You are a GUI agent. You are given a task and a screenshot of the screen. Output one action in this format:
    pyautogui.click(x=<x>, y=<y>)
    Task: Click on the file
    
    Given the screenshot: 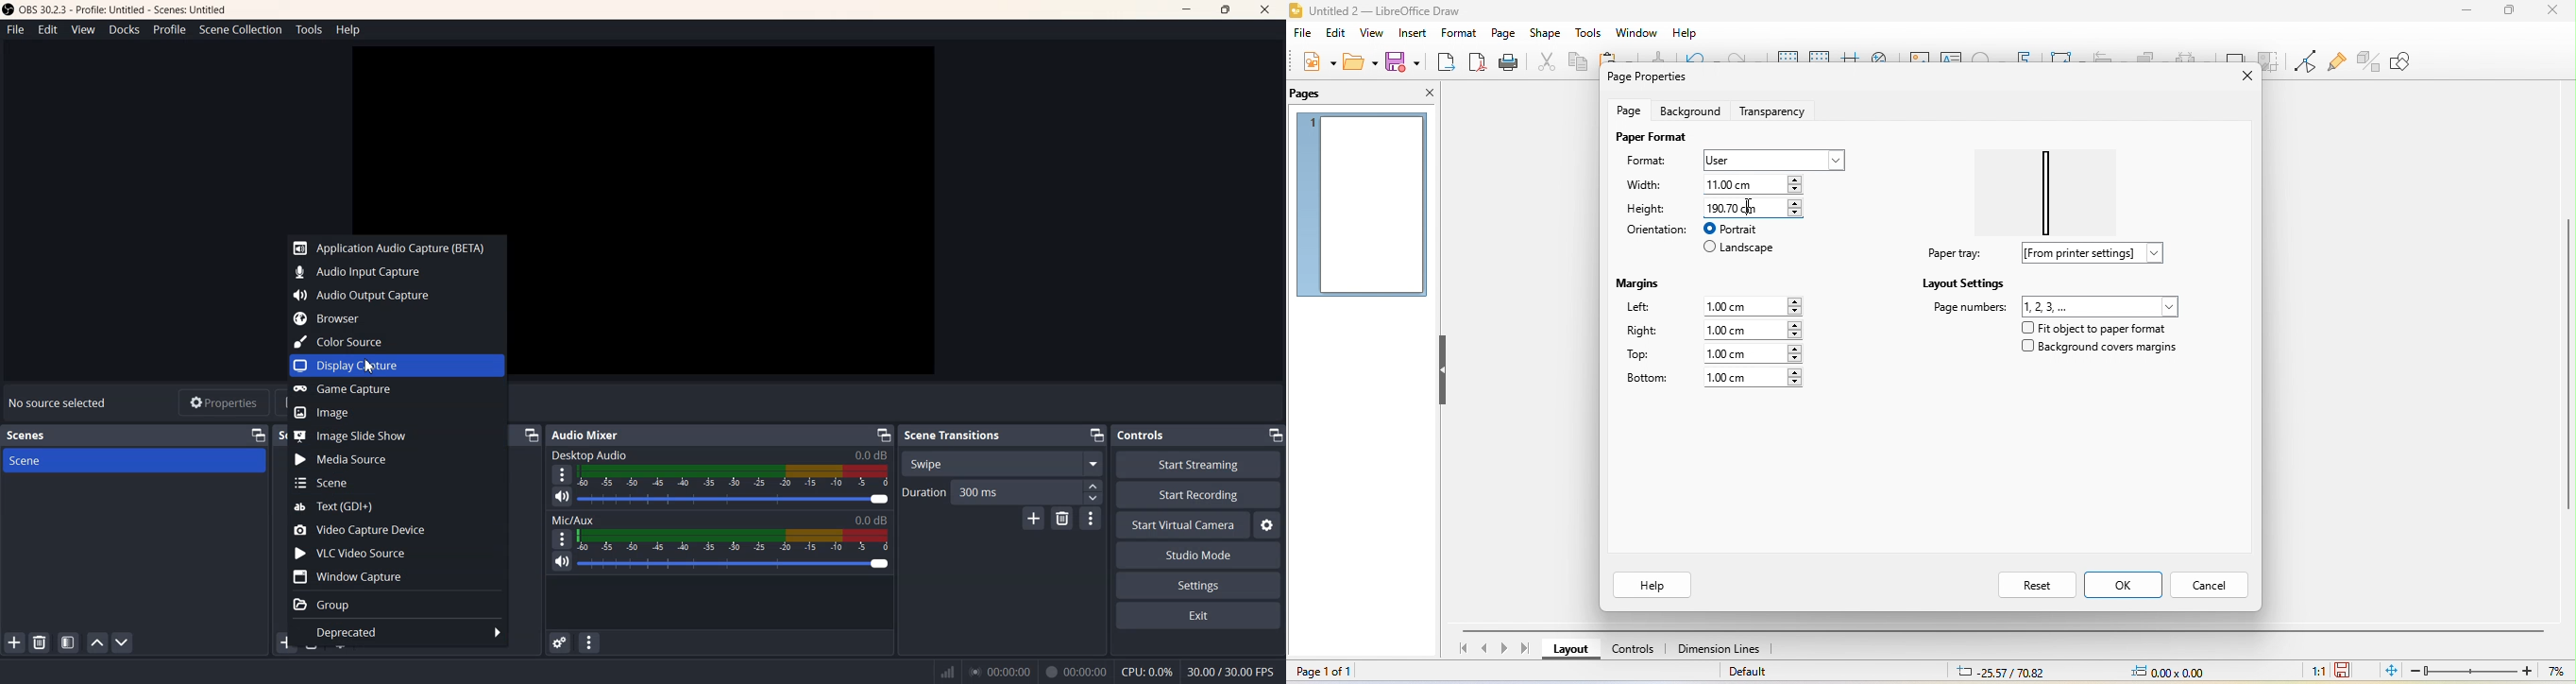 What is the action you would take?
    pyautogui.click(x=1302, y=35)
    